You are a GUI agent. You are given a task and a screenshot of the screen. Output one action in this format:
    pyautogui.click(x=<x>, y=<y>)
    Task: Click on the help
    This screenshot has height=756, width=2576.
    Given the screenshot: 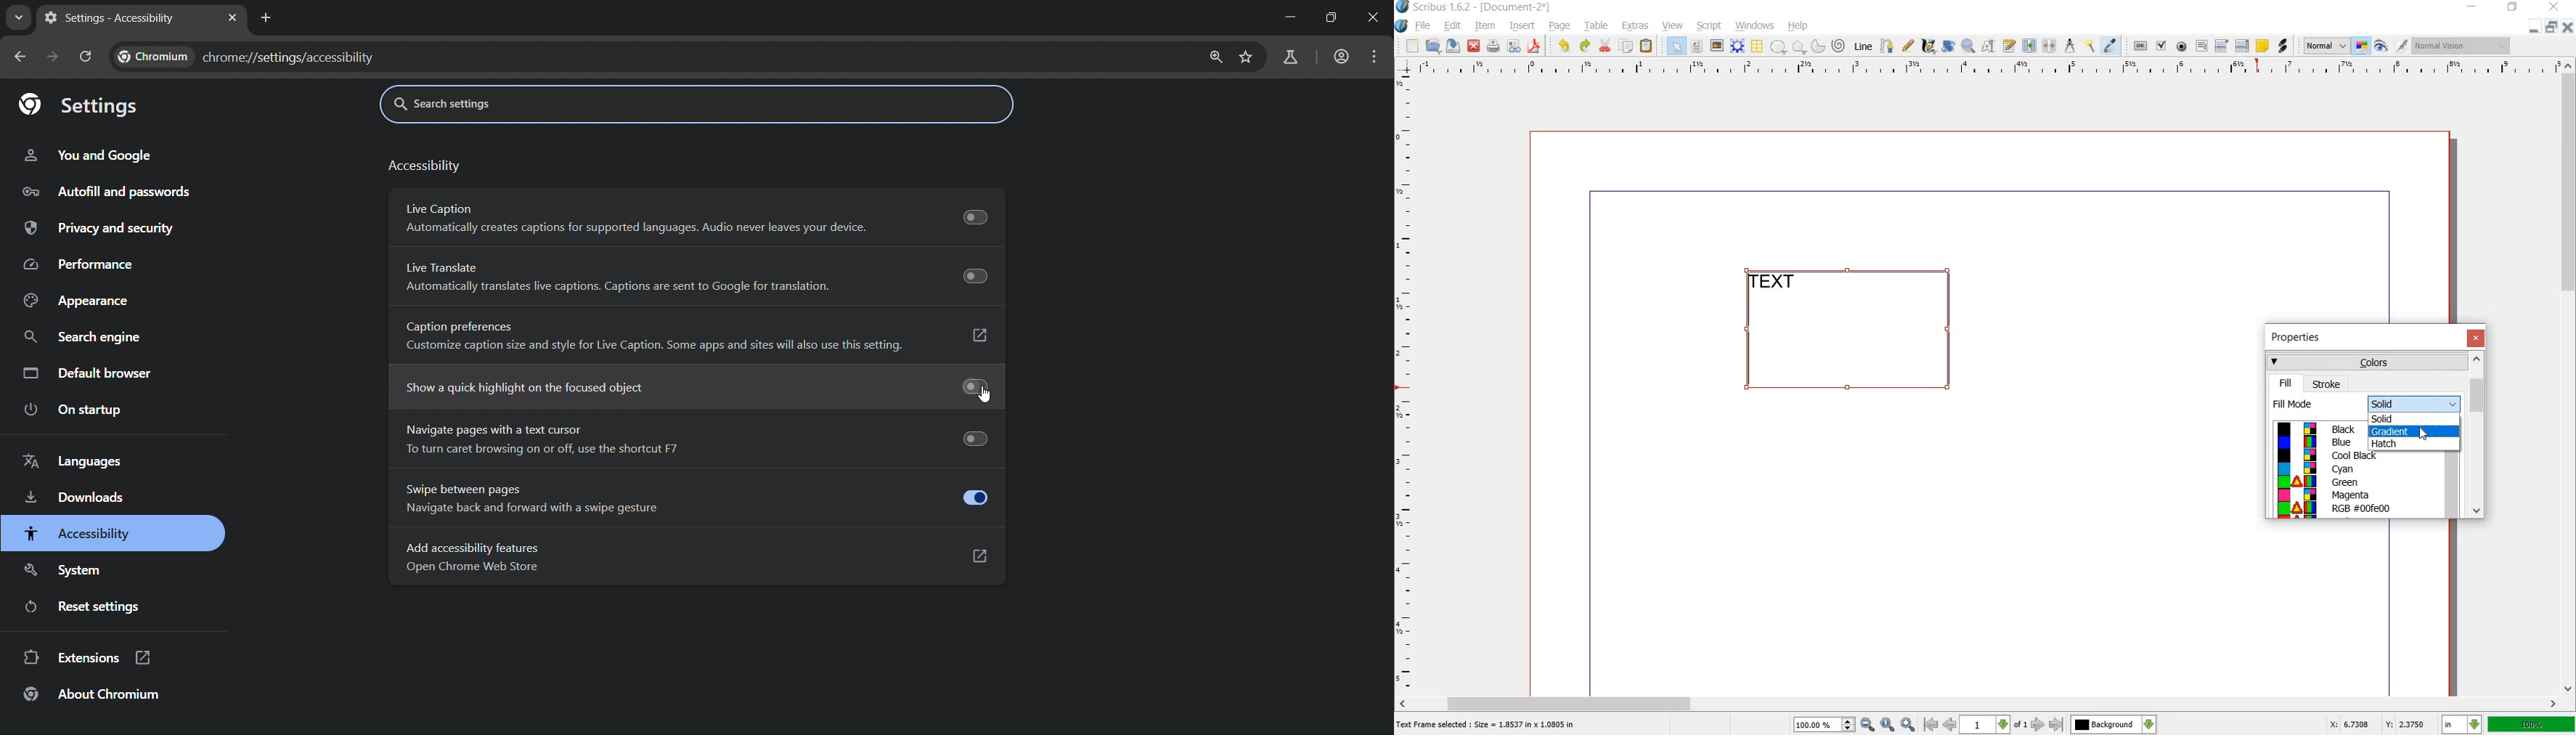 What is the action you would take?
    pyautogui.click(x=1799, y=26)
    